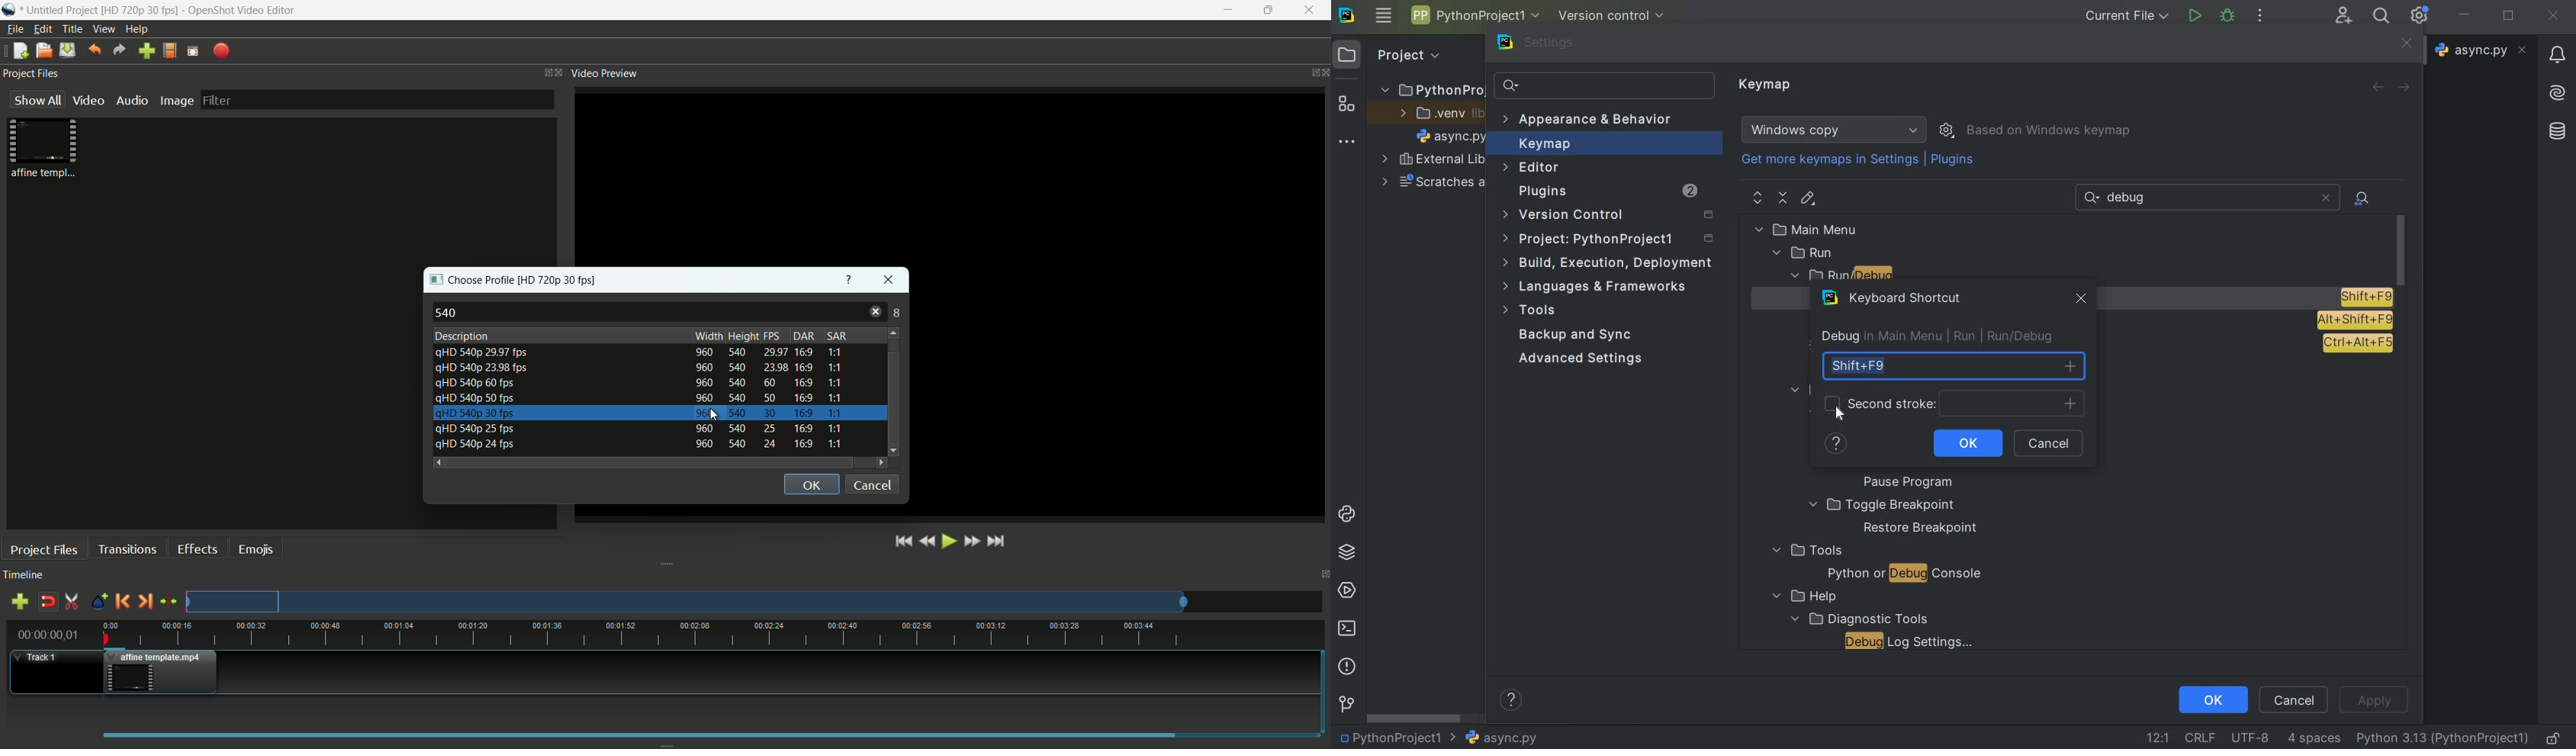  I want to click on project files, so click(43, 551).